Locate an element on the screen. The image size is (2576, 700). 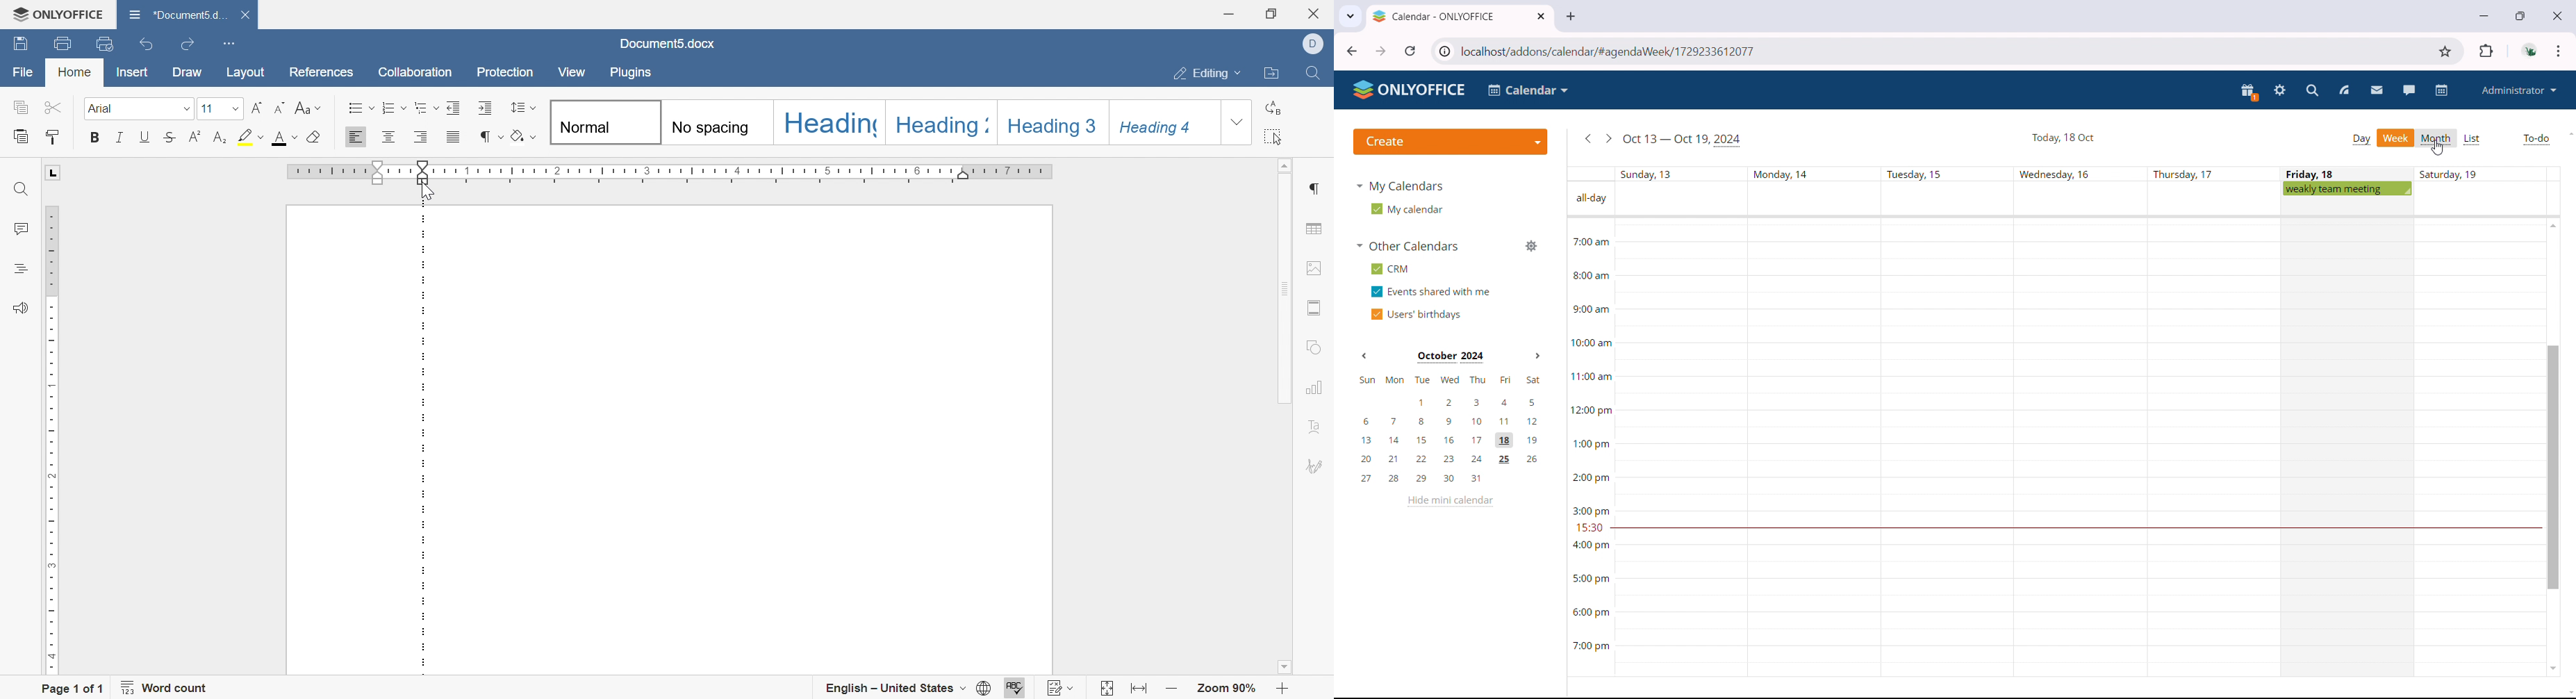
find is located at coordinates (1314, 72).